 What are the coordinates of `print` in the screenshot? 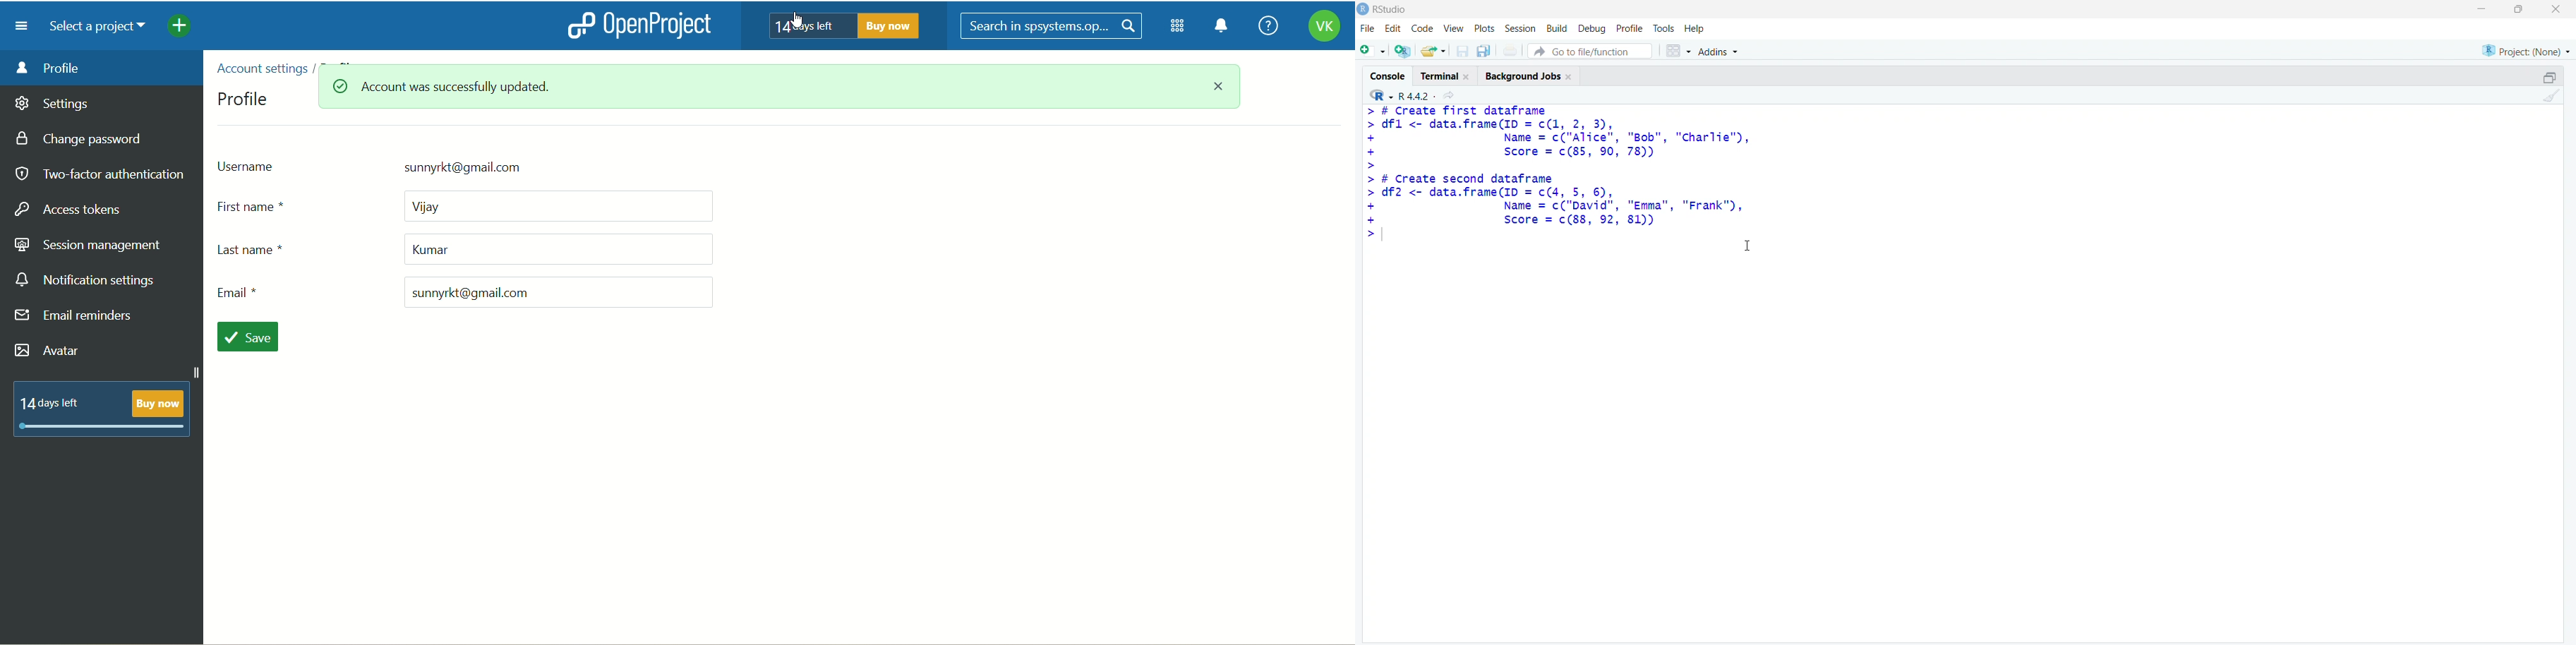 It's located at (1511, 51).